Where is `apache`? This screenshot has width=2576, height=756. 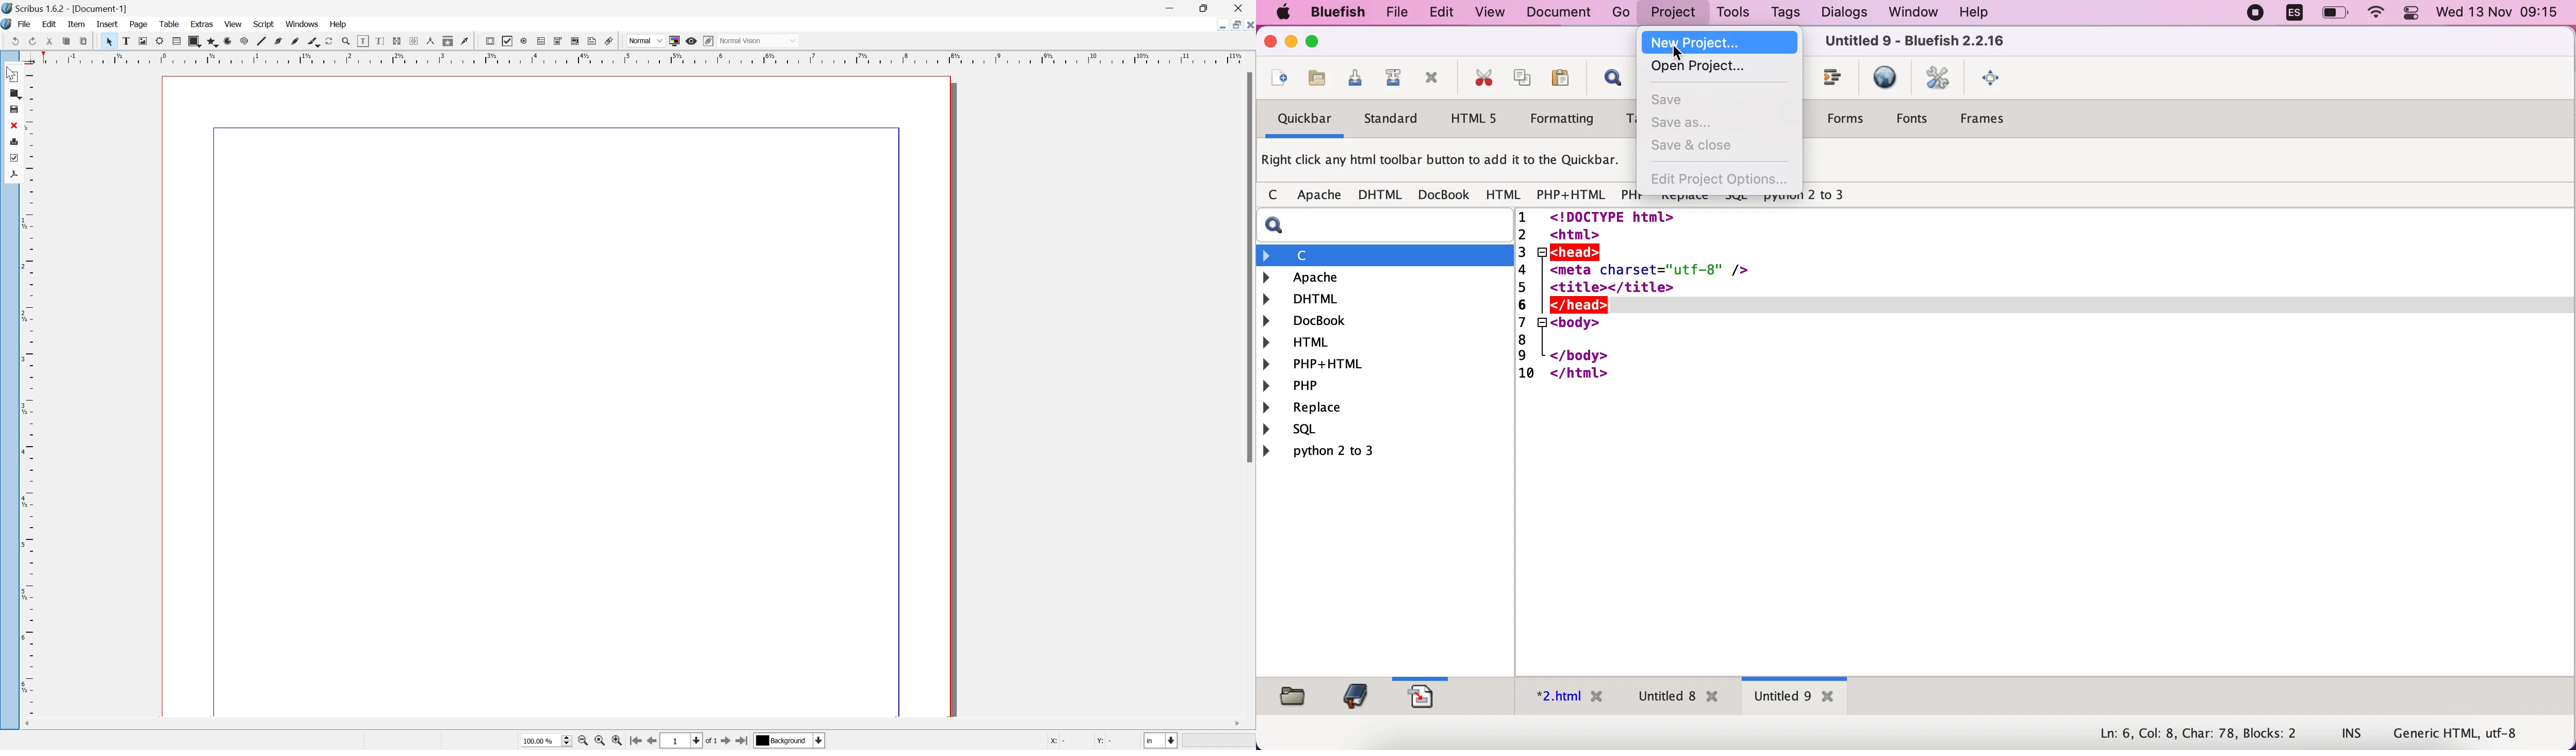
apache is located at coordinates (1316, 195).